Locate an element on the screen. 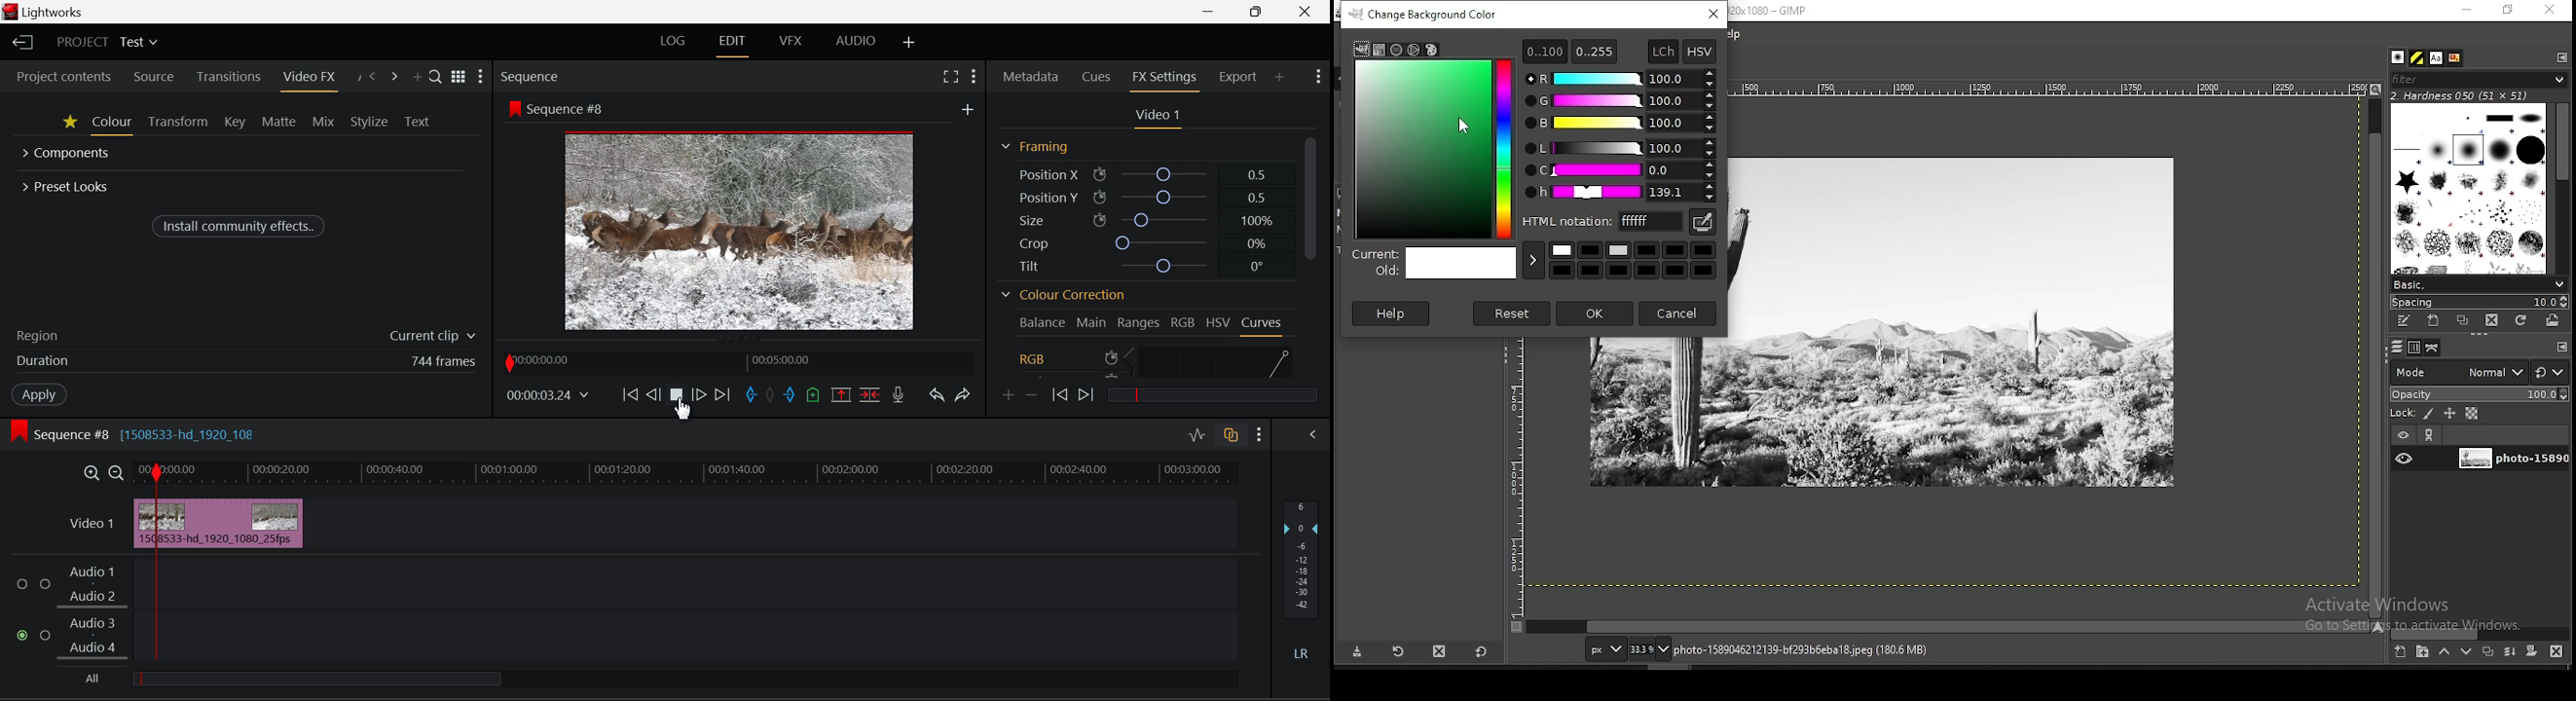 This screenshot has height=728, width=2576. Source is located at coordinates (153, 77).